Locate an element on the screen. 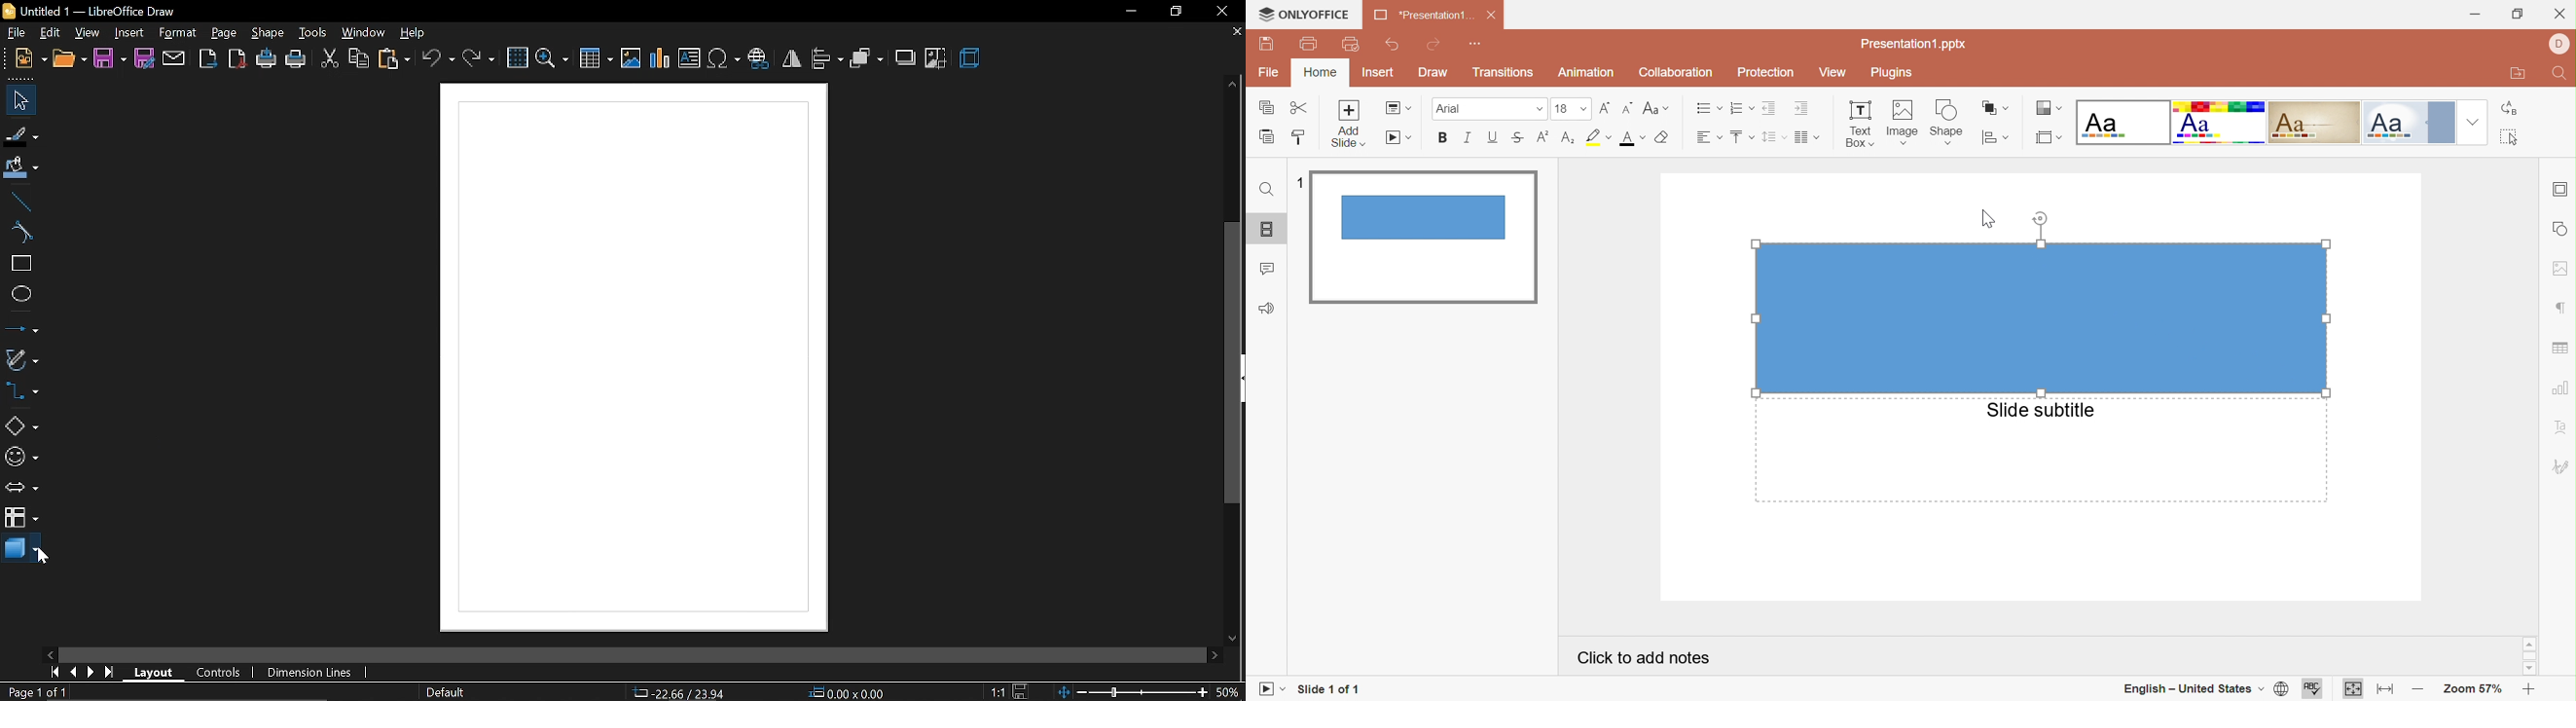 This screenshot has height=728, width=2576. redo is located at coordinates (478, 57).